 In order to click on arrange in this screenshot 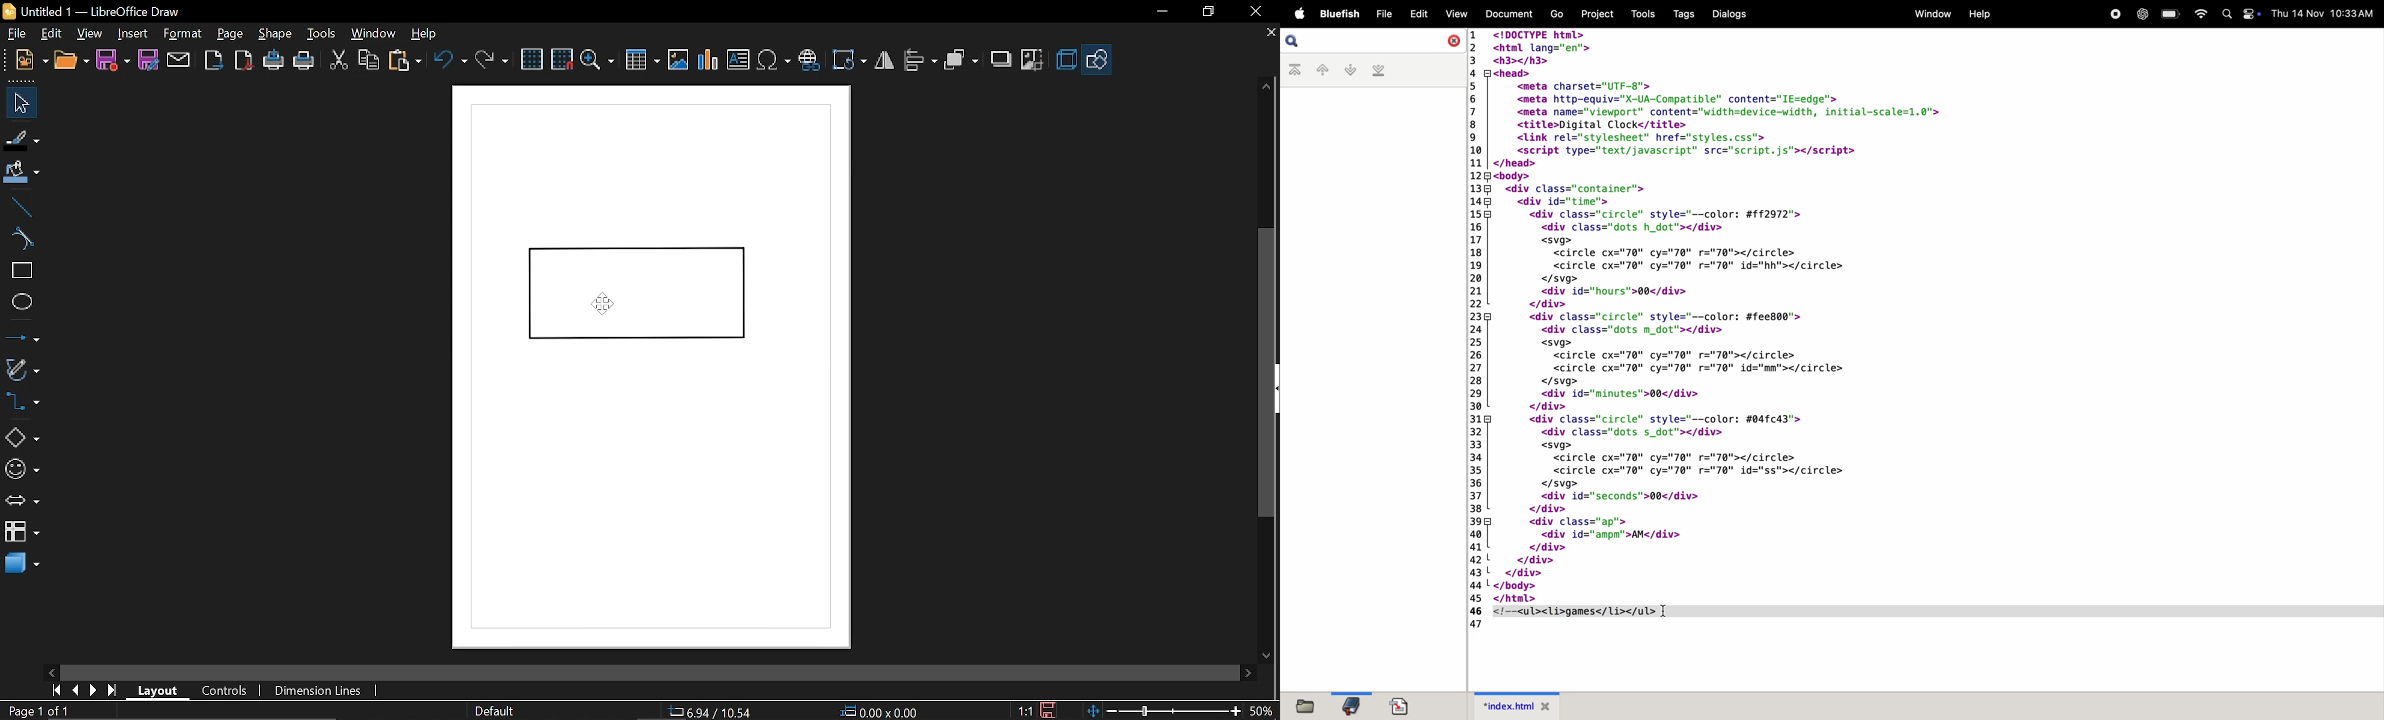, I will do `click(962, 60)`.